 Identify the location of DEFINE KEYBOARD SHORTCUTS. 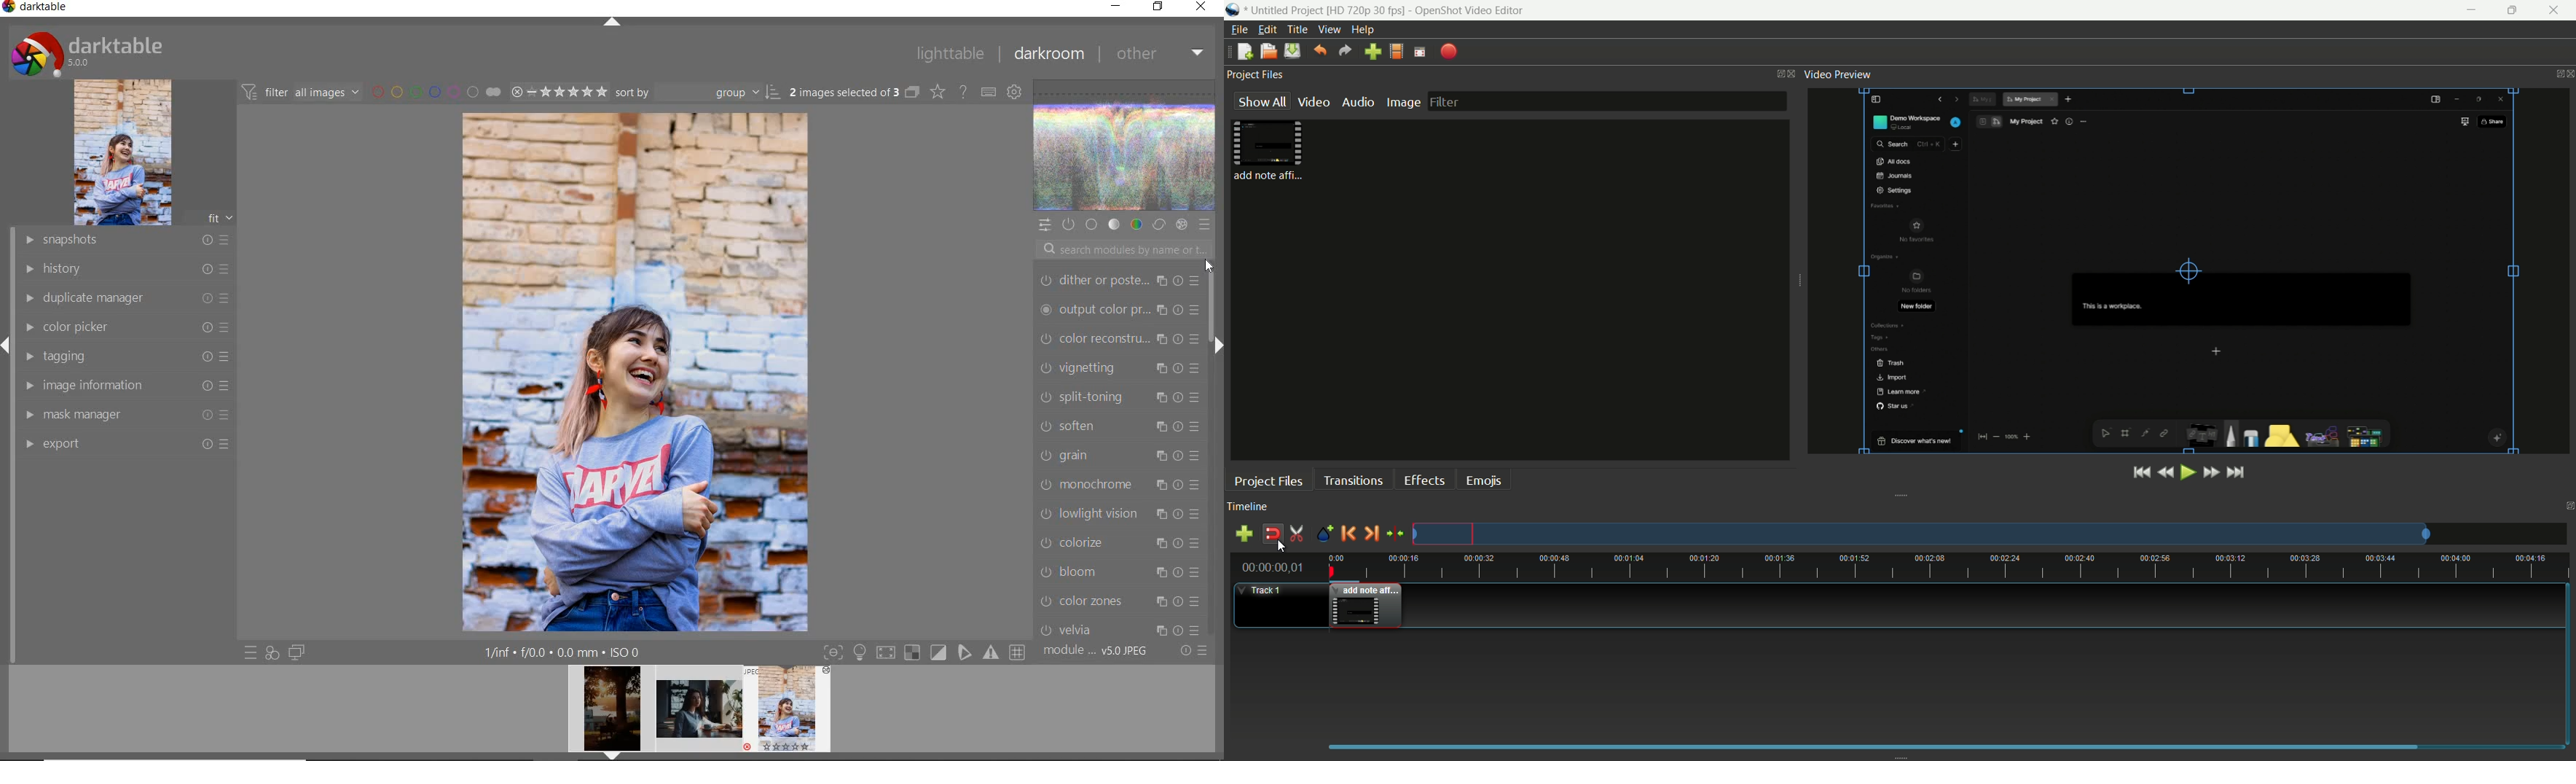
(988, 92).